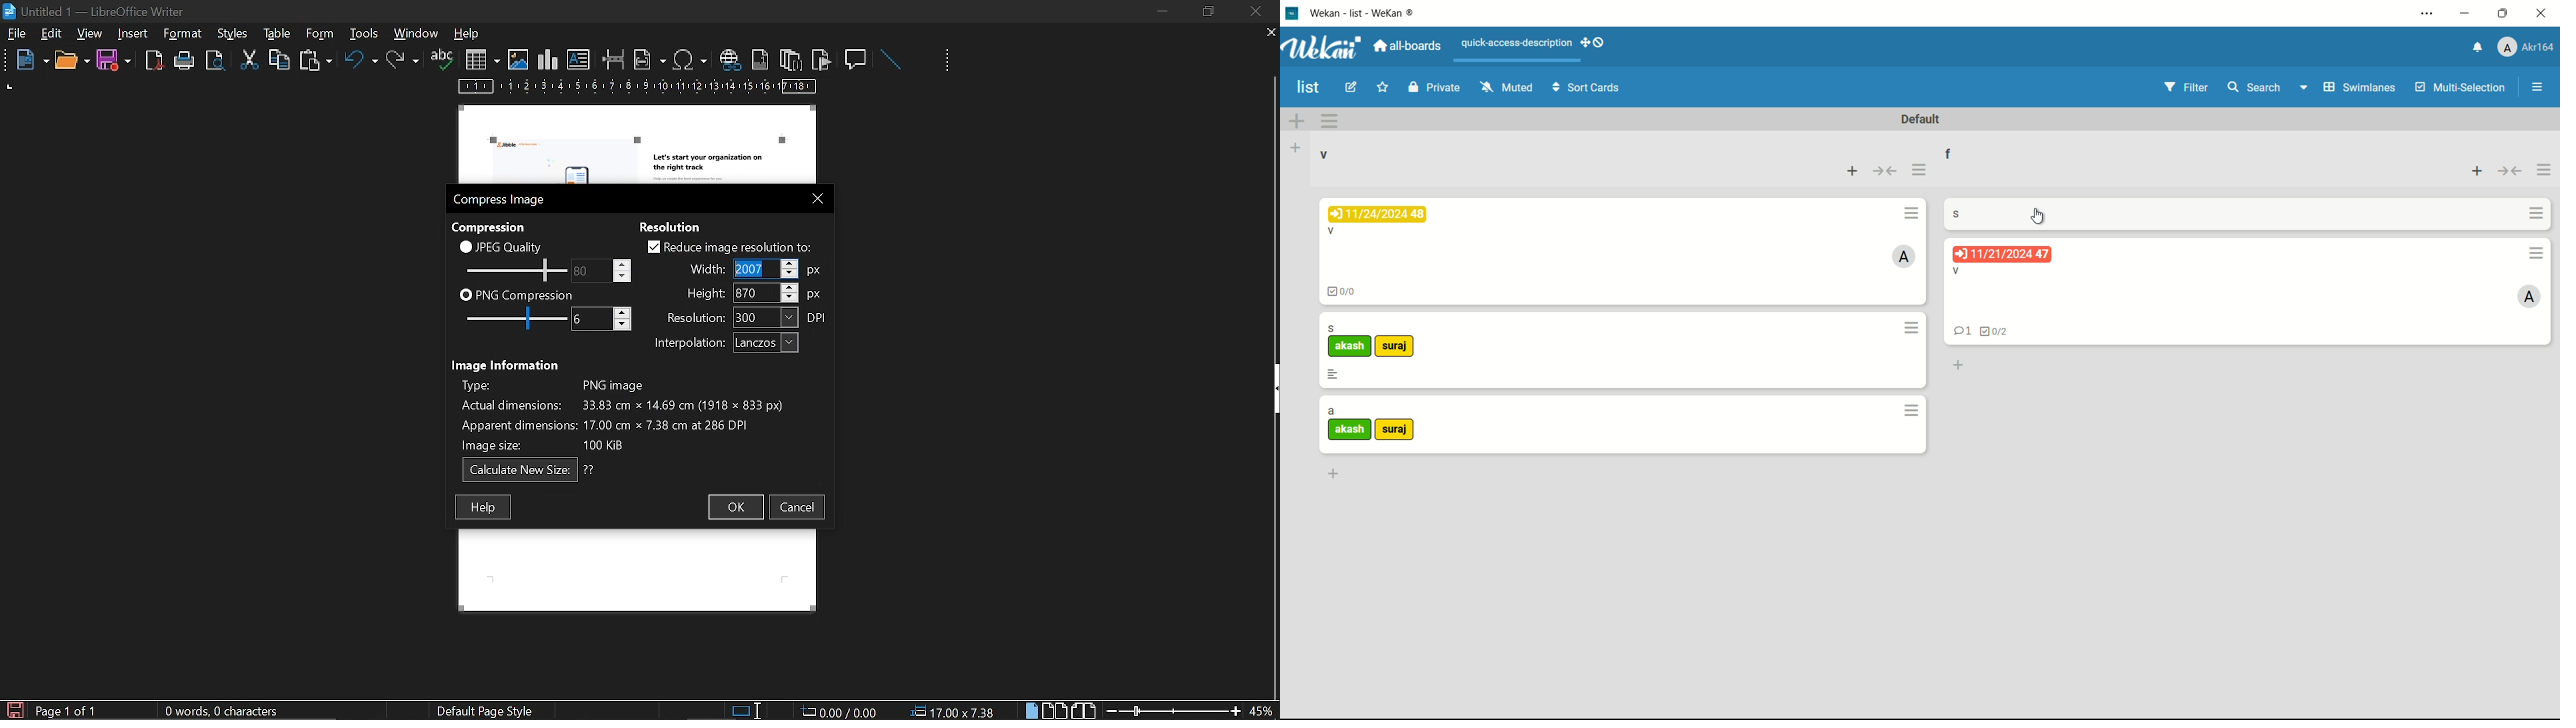  What do you see at coordinates (790, 59) in the screenshot?
I see `insert endnote` at bounding box center [790, 59].